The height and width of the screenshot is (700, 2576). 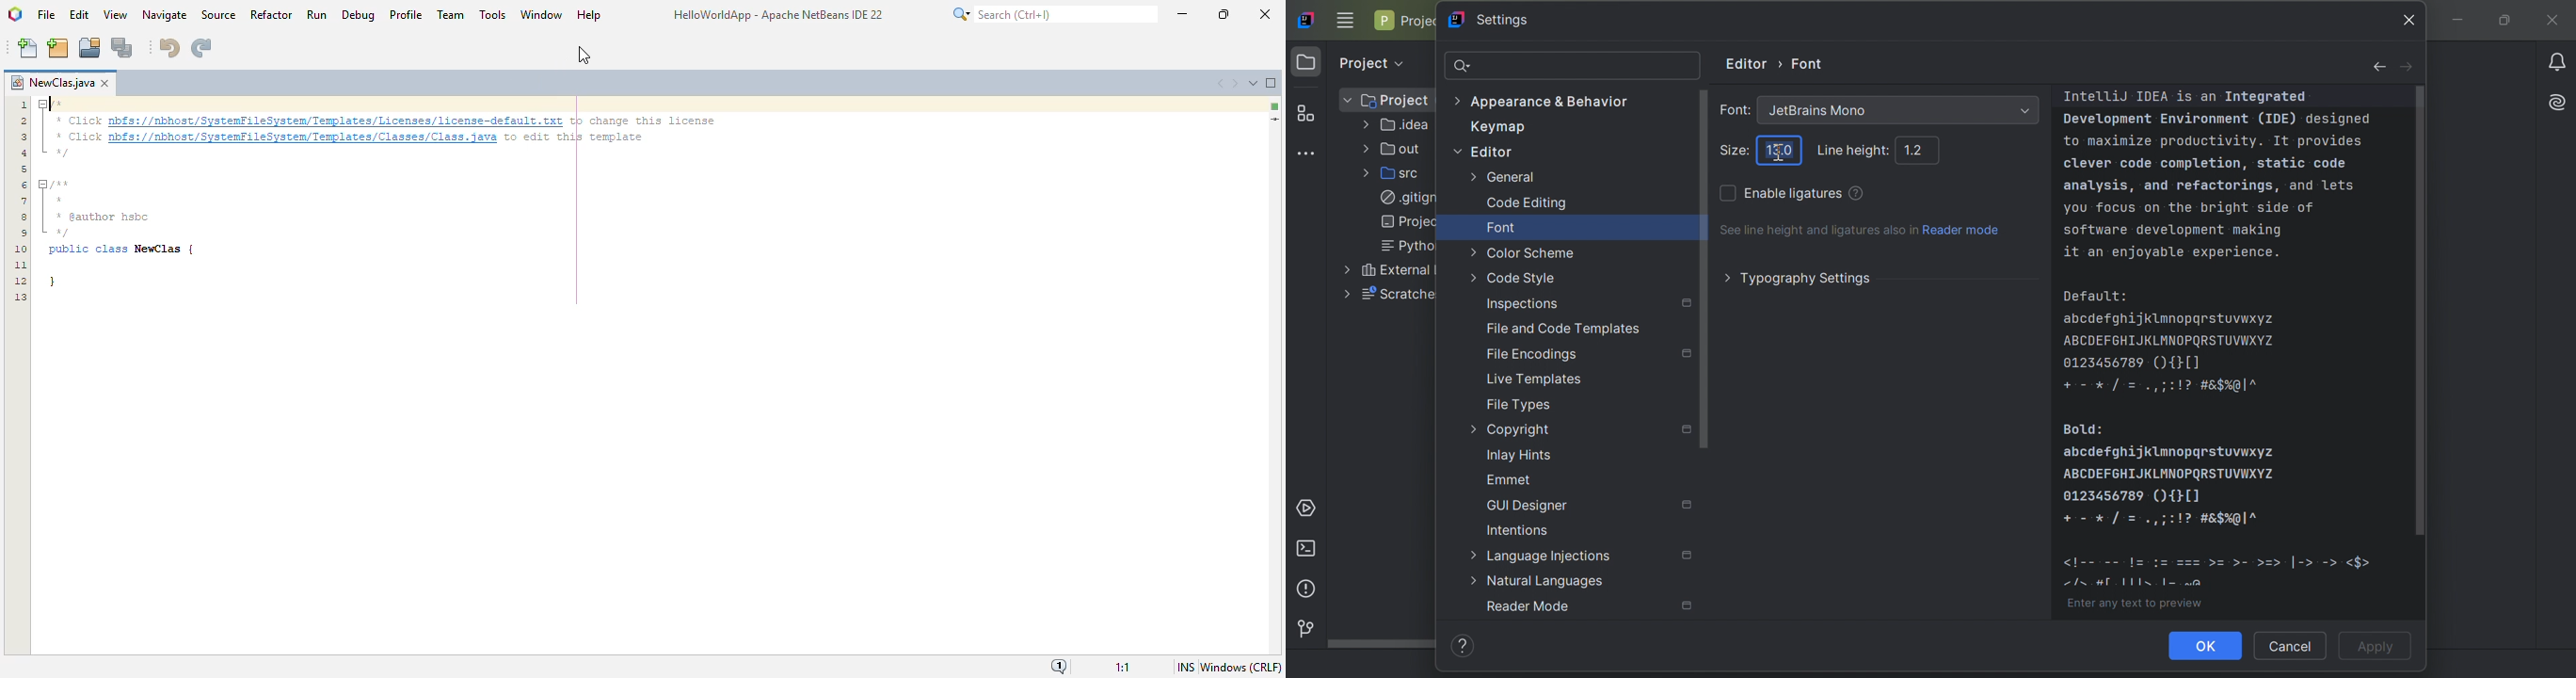 What do you see at coordinates (2172, 254) in the screenshot?
I see `it an enjoyable experience.` at bounding box center [2172, 254].